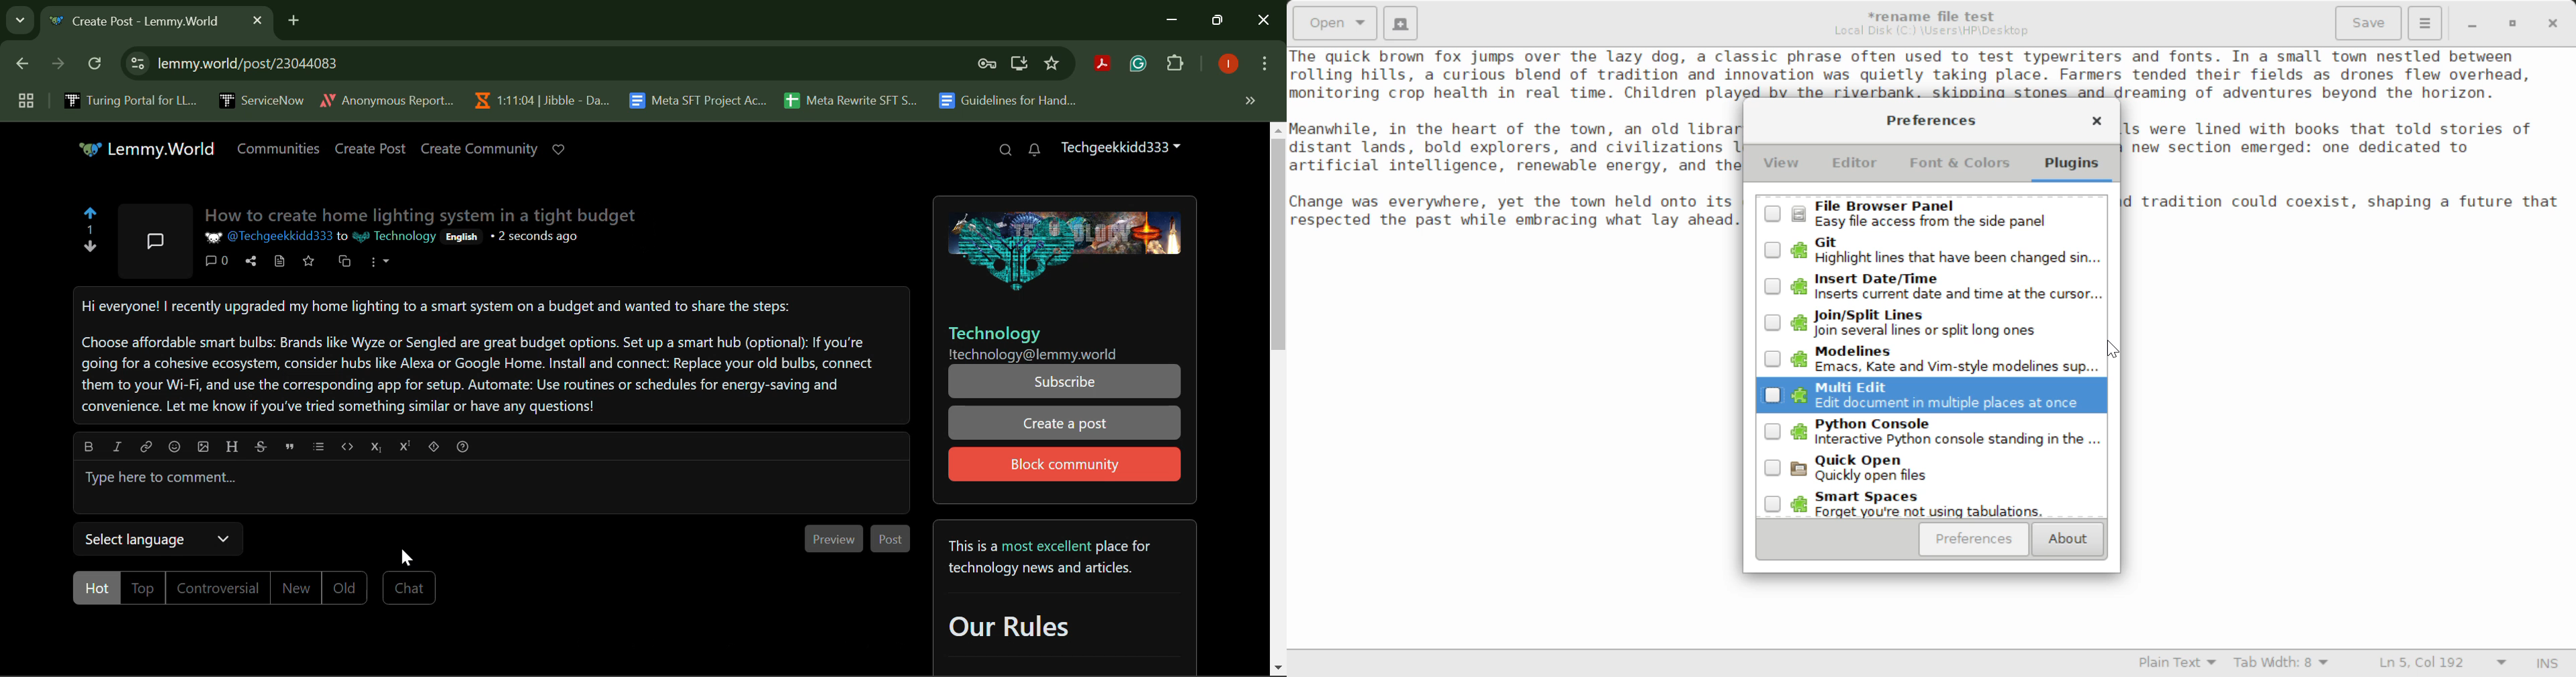 This screenshot has height=700, width=2576. What do you see at coordinates (1009, 101) in the screenshot?
I see `Guidelines for Handling` at bounding box center [1009, 101].